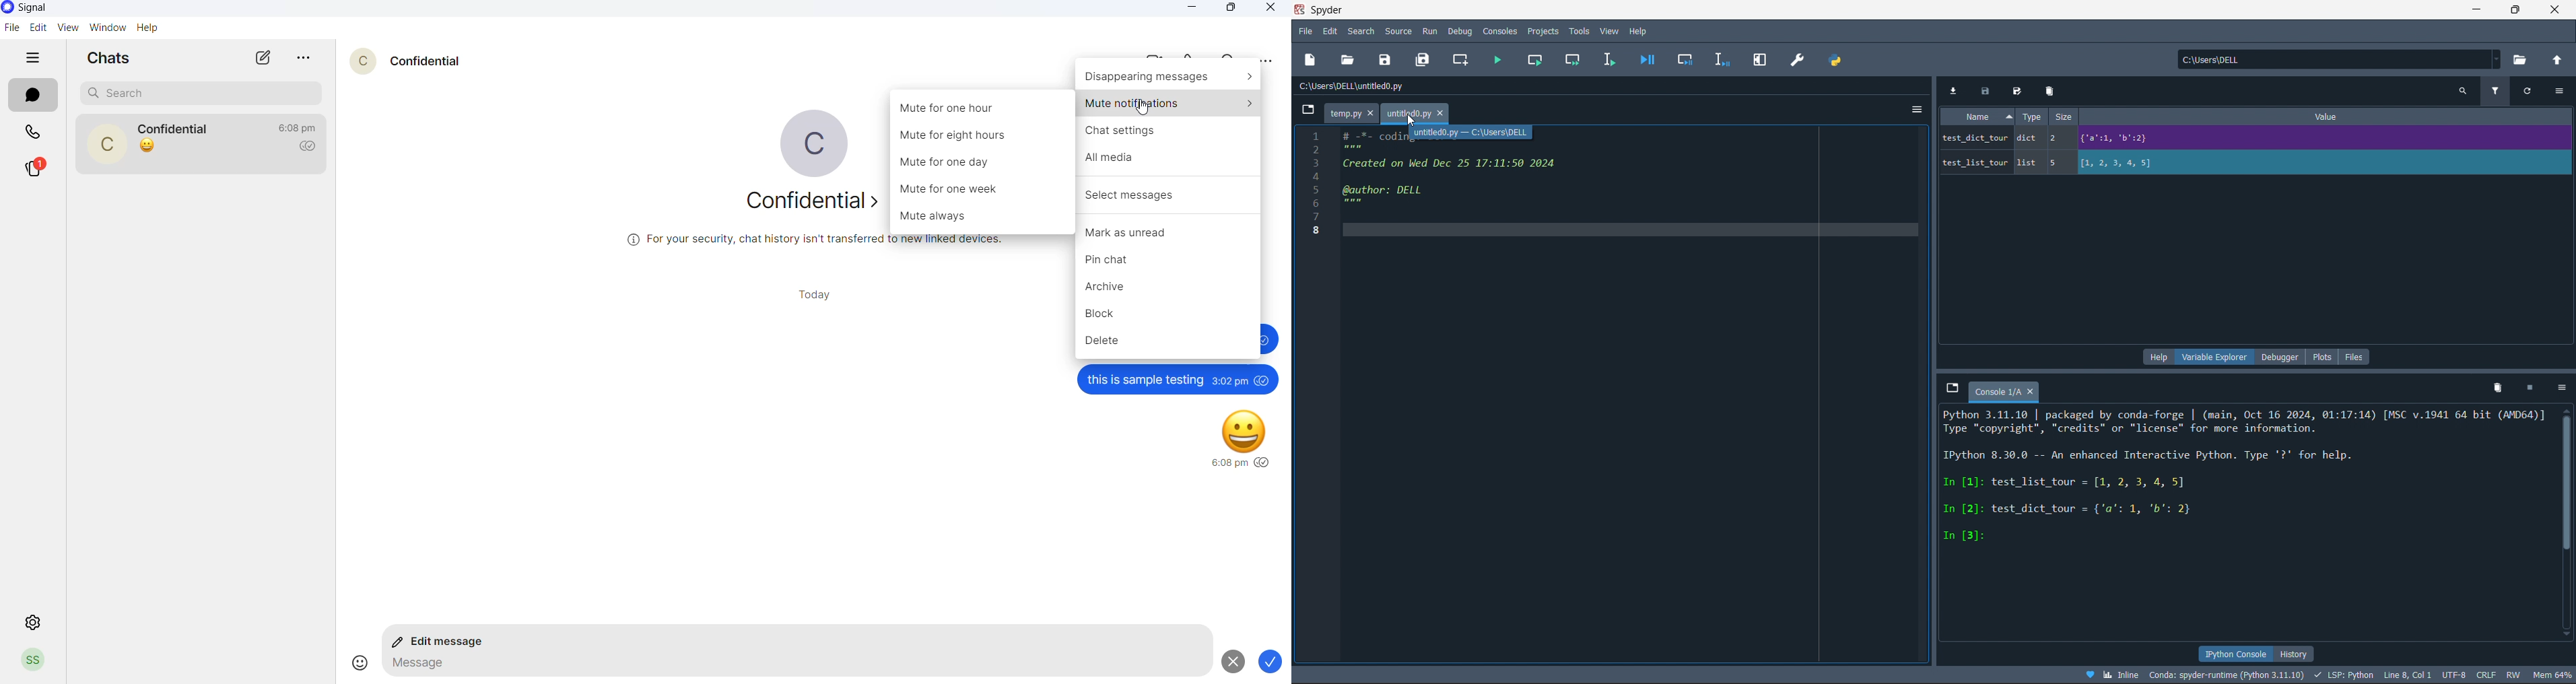  What do you see at coordinates (2210, 357) in the screenshot?
I see `variable explorer pane options` at bounding box center [2210, 357].